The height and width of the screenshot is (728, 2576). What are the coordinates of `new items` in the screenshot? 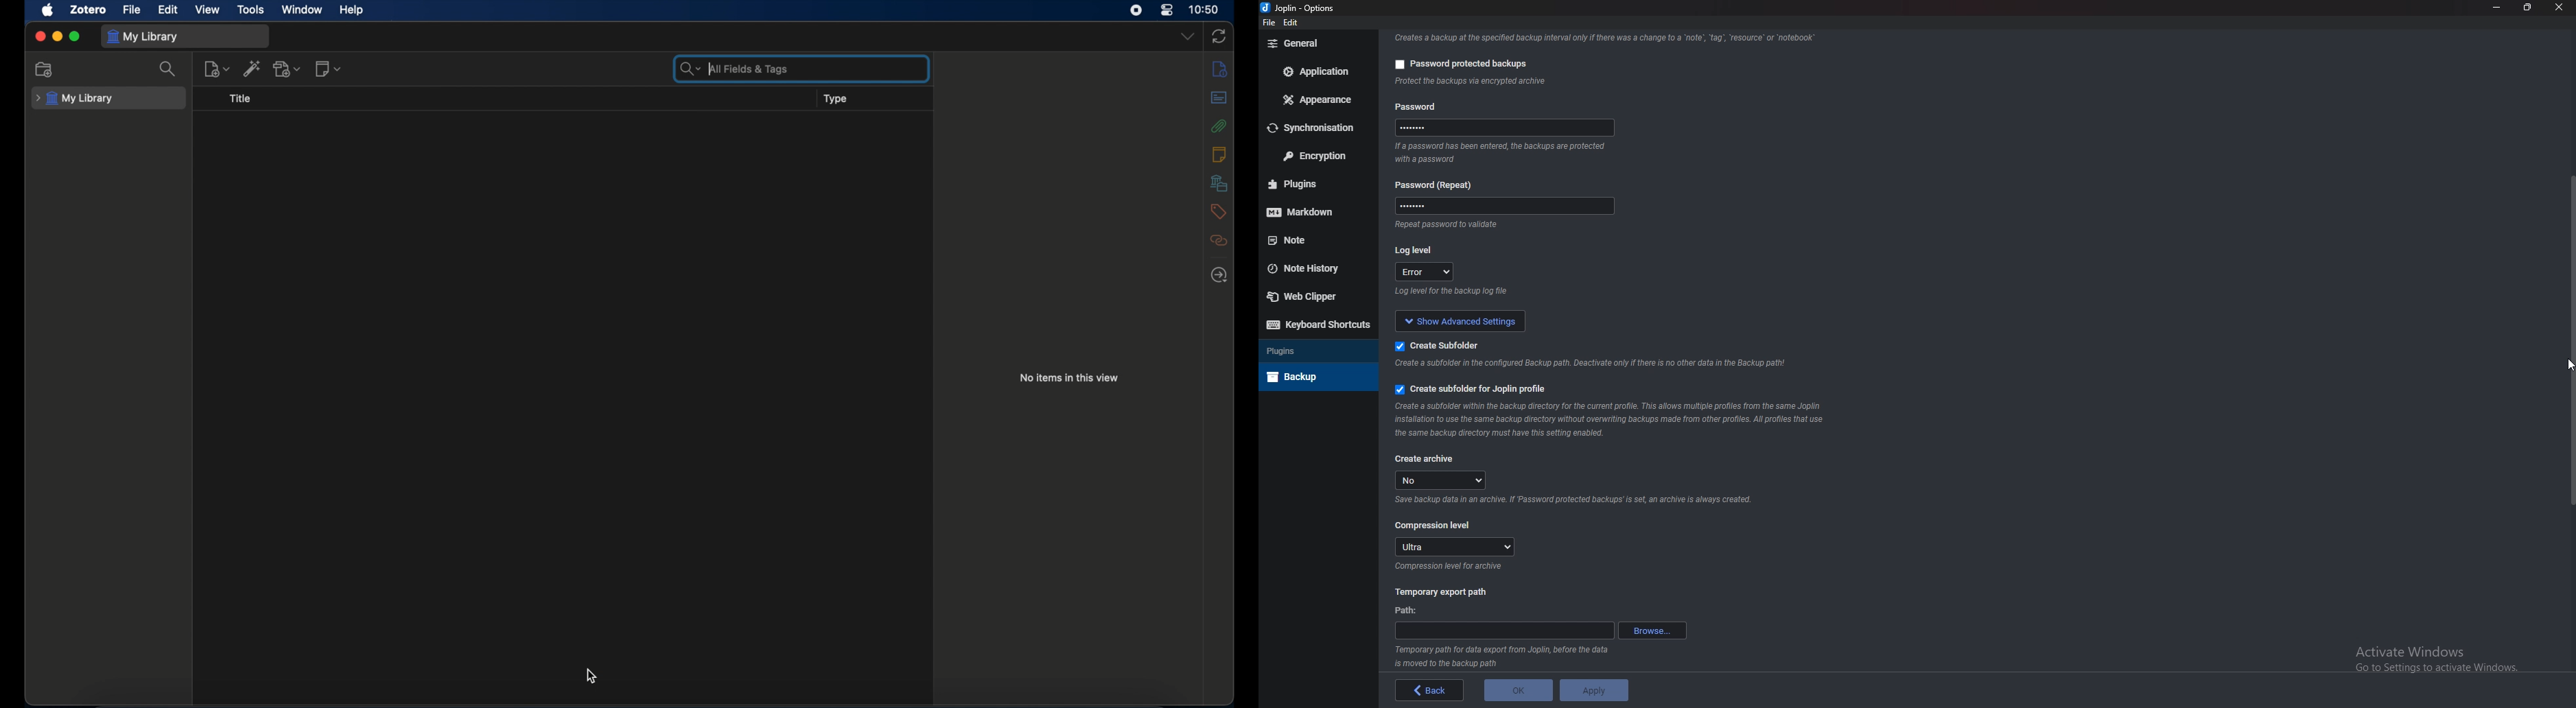 It's located at (329, 68).